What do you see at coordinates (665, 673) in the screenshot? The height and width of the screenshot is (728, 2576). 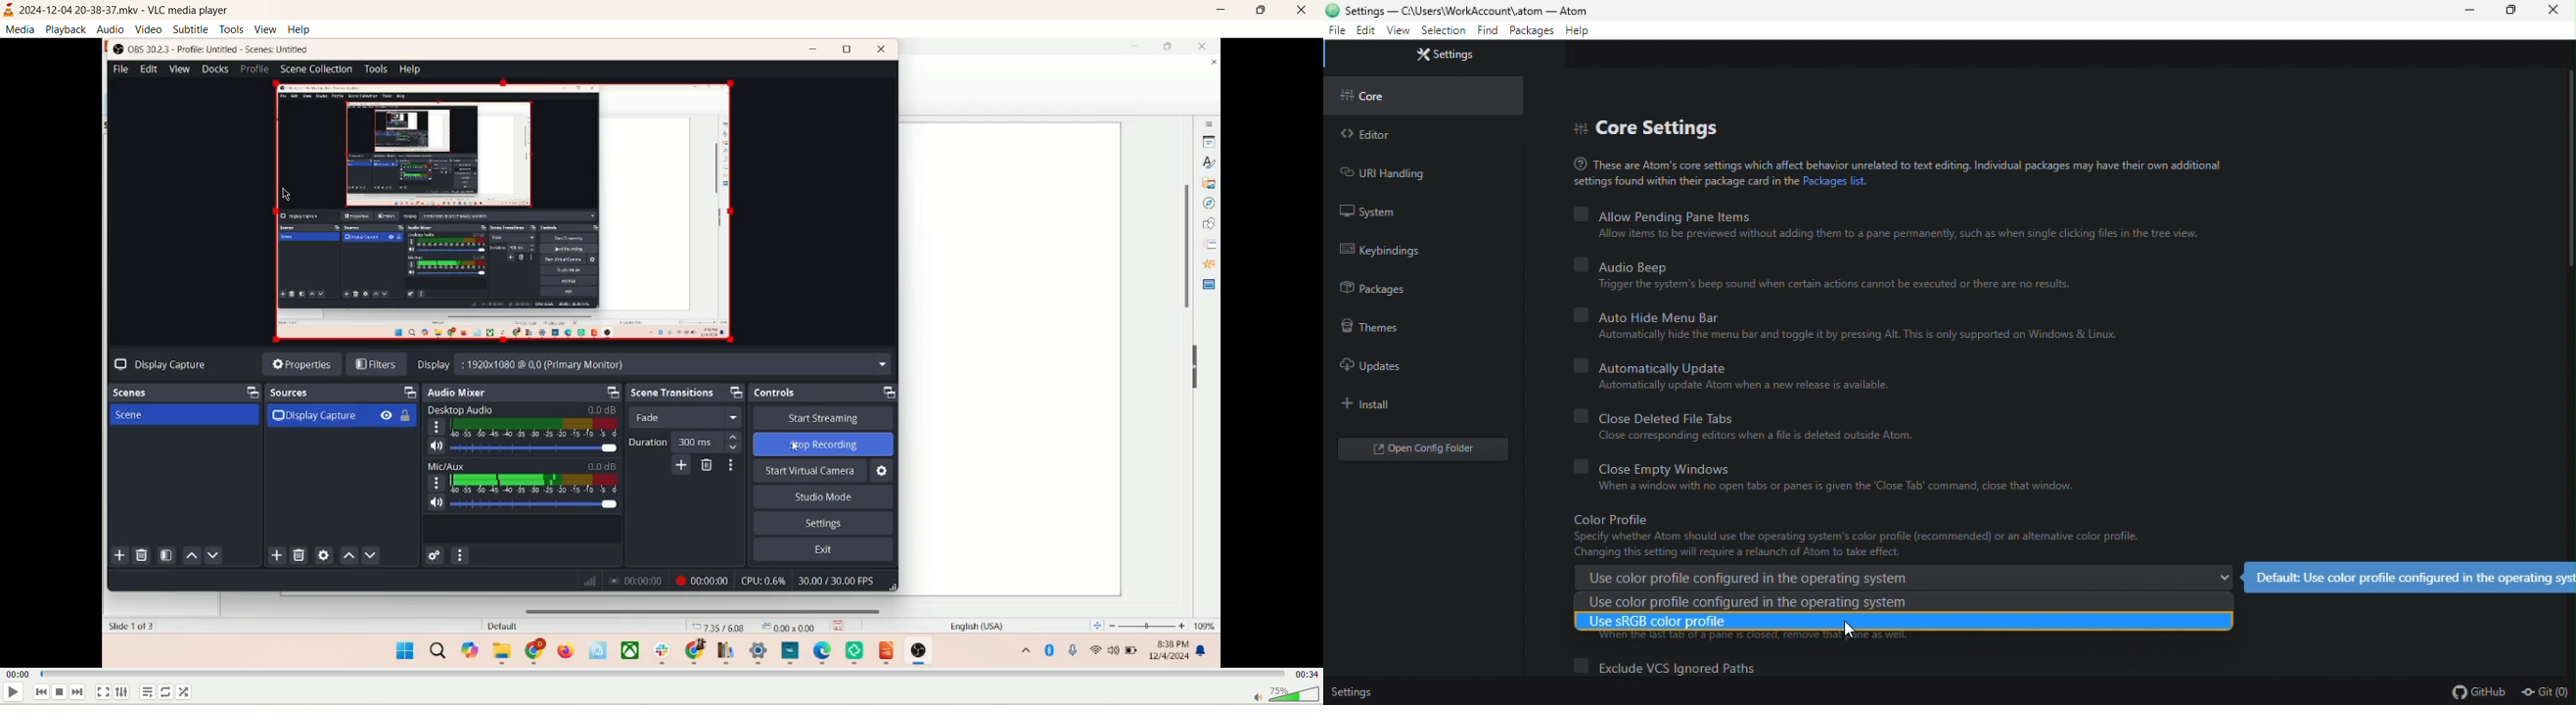 I see `progress bar` at bounding box center [665, 673].